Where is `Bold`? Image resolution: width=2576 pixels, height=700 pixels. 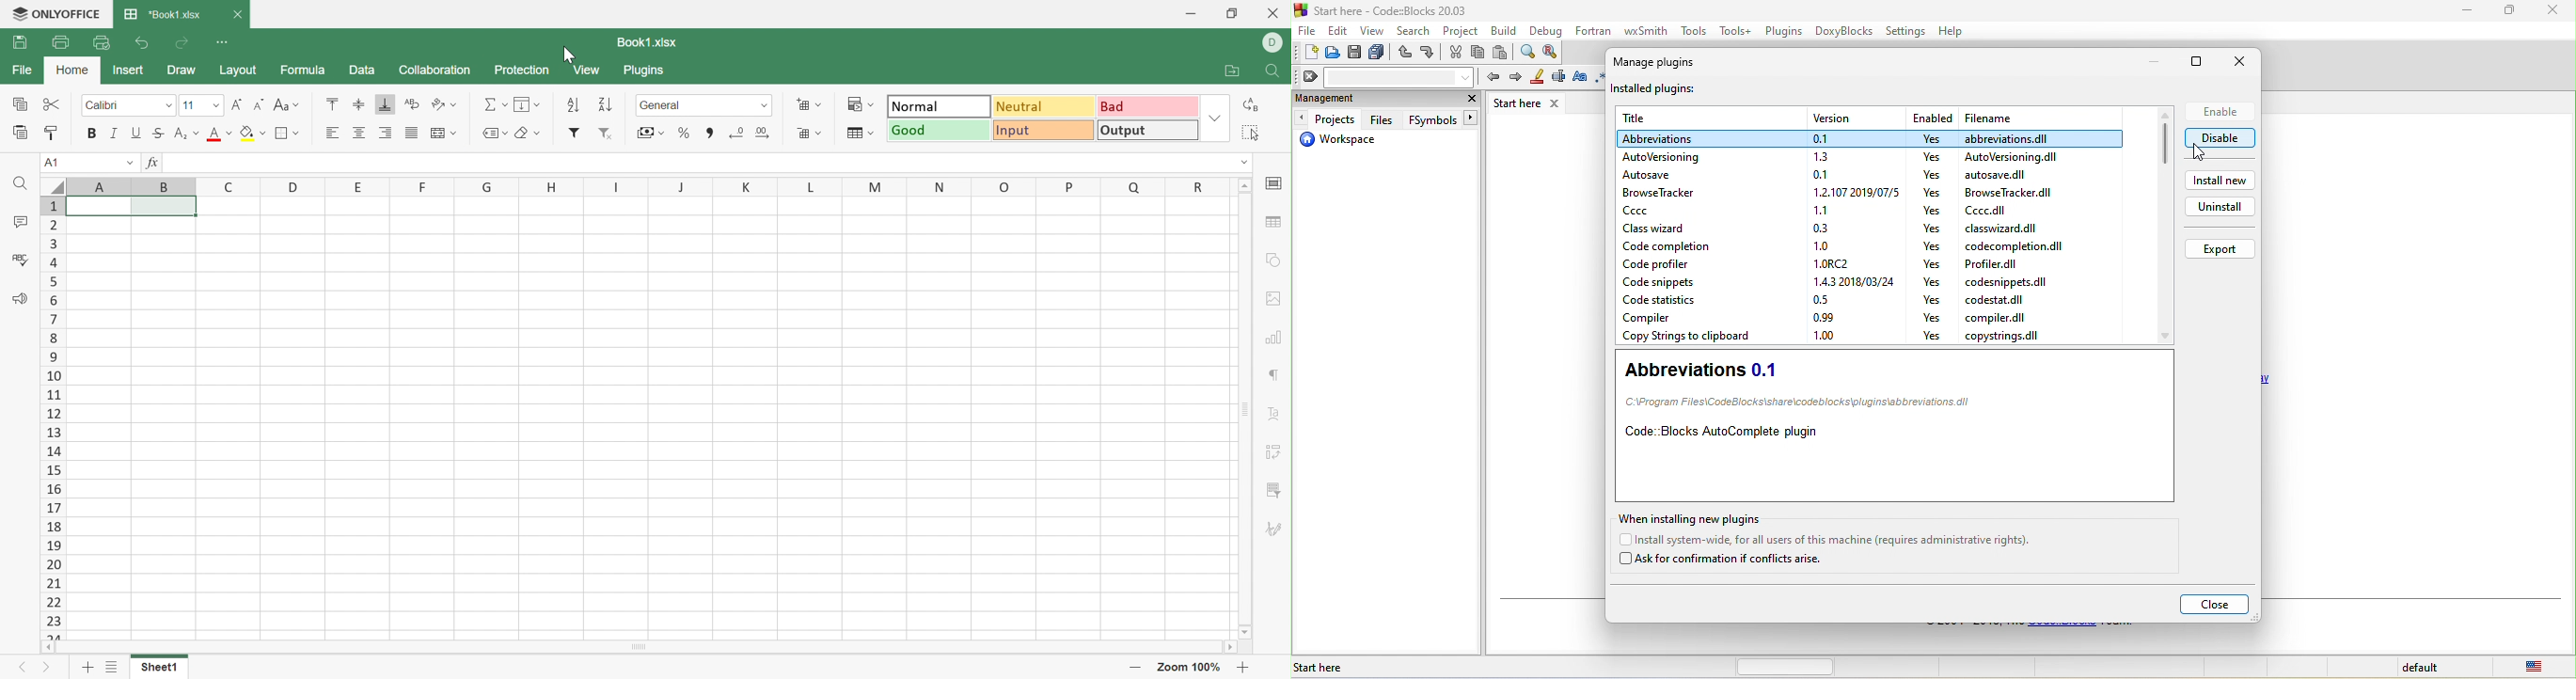 Bold is located at coordinates (91, 133).